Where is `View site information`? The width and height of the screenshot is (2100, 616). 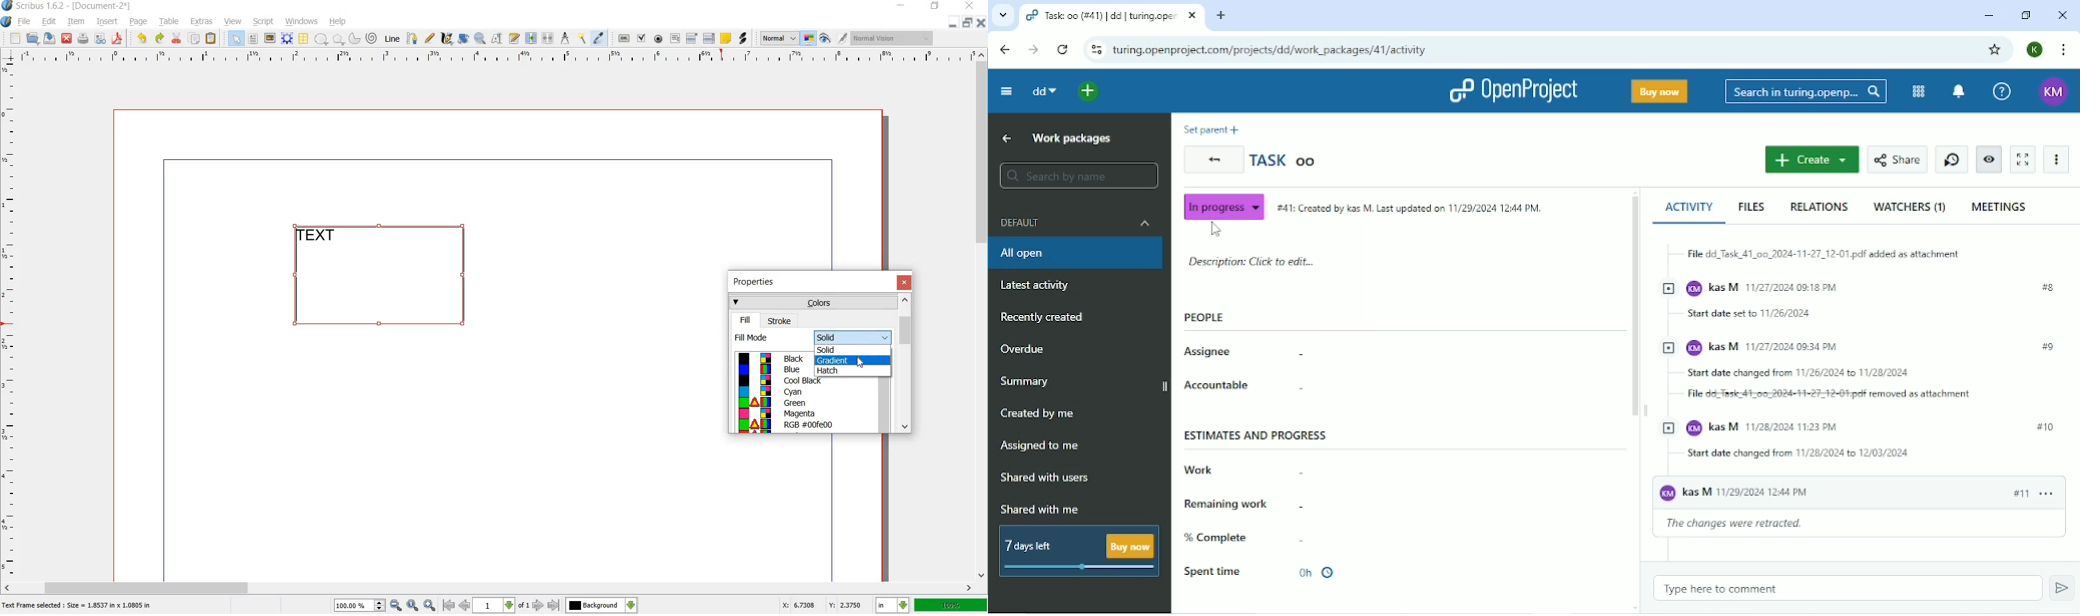 View site information is located at coordinates (1095, 47).